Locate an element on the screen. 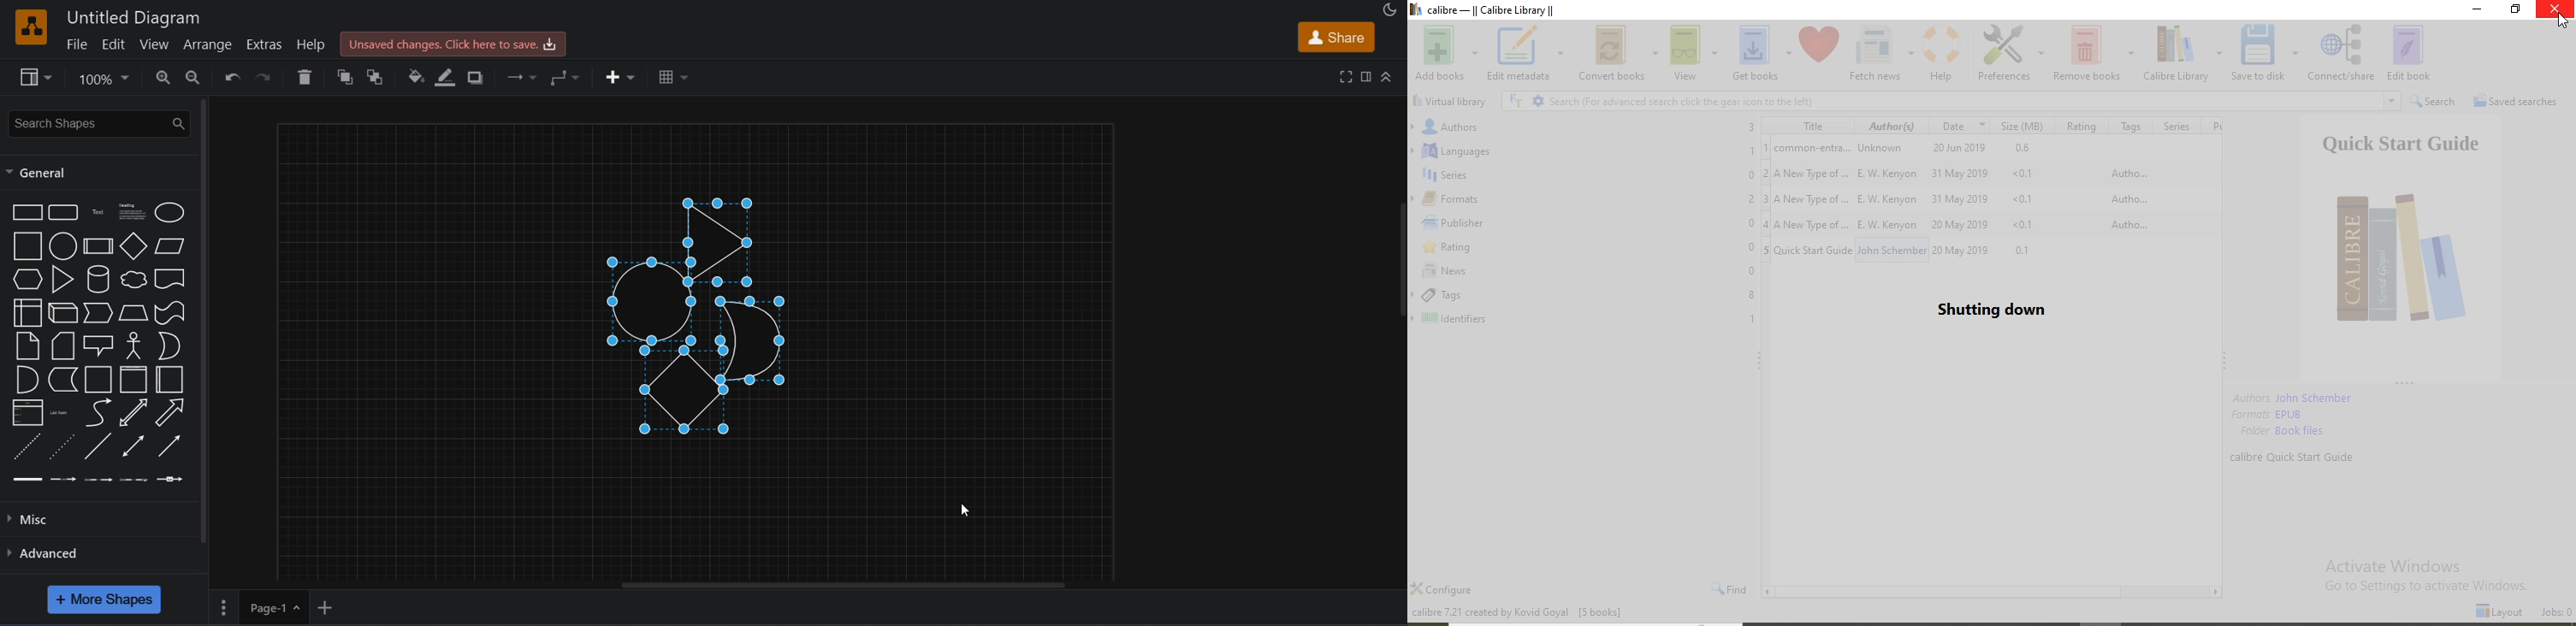 The width and height of the screenshot is (2576, 644). Help is located at coordinates (1944, 54).